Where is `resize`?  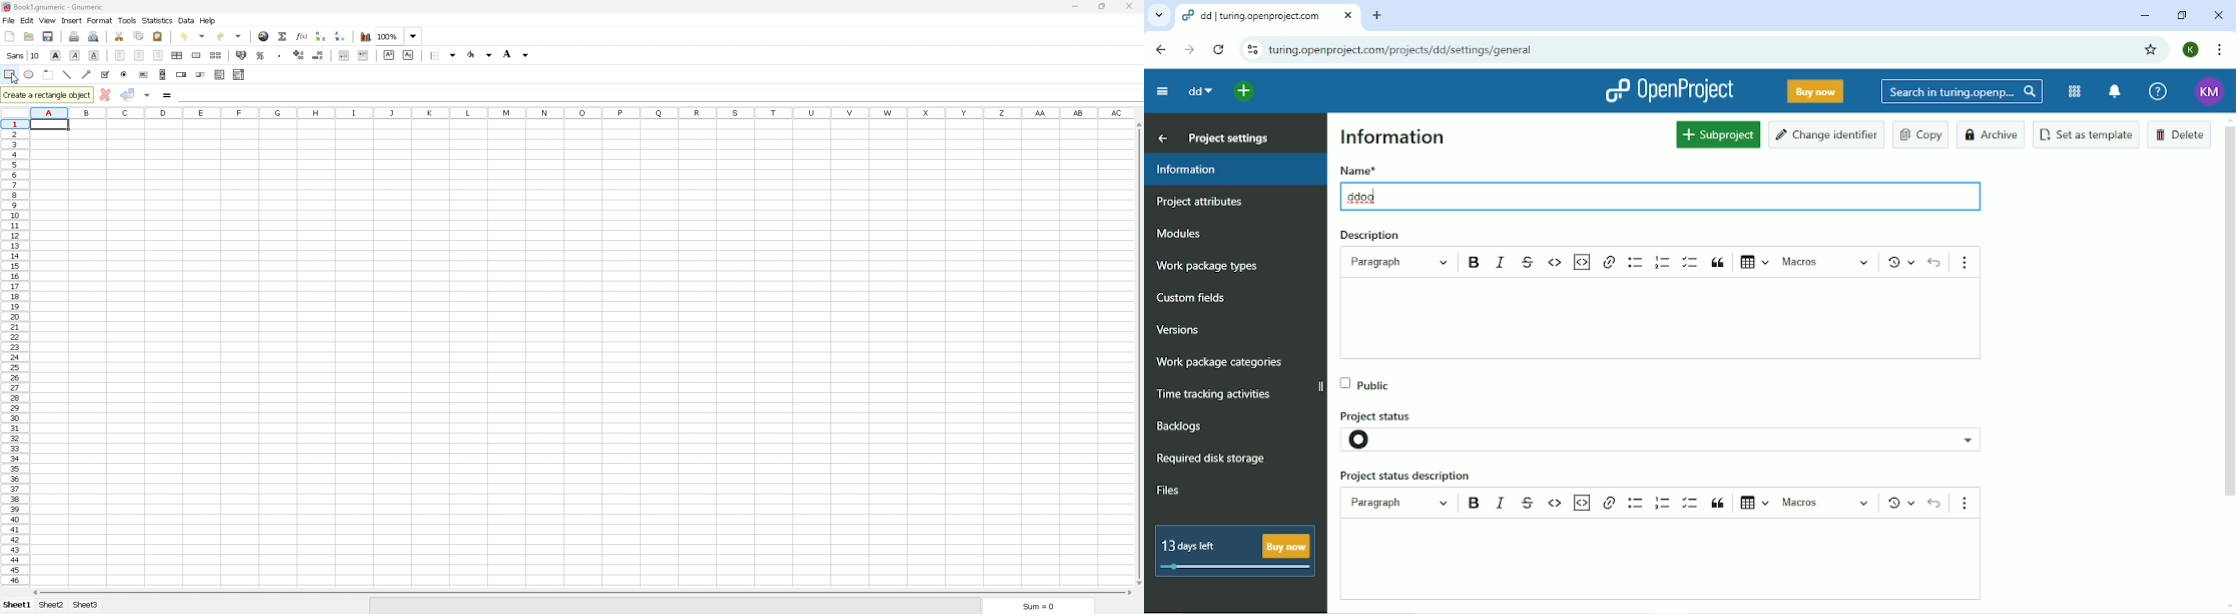 resize is located at coordinates (1102, 7).